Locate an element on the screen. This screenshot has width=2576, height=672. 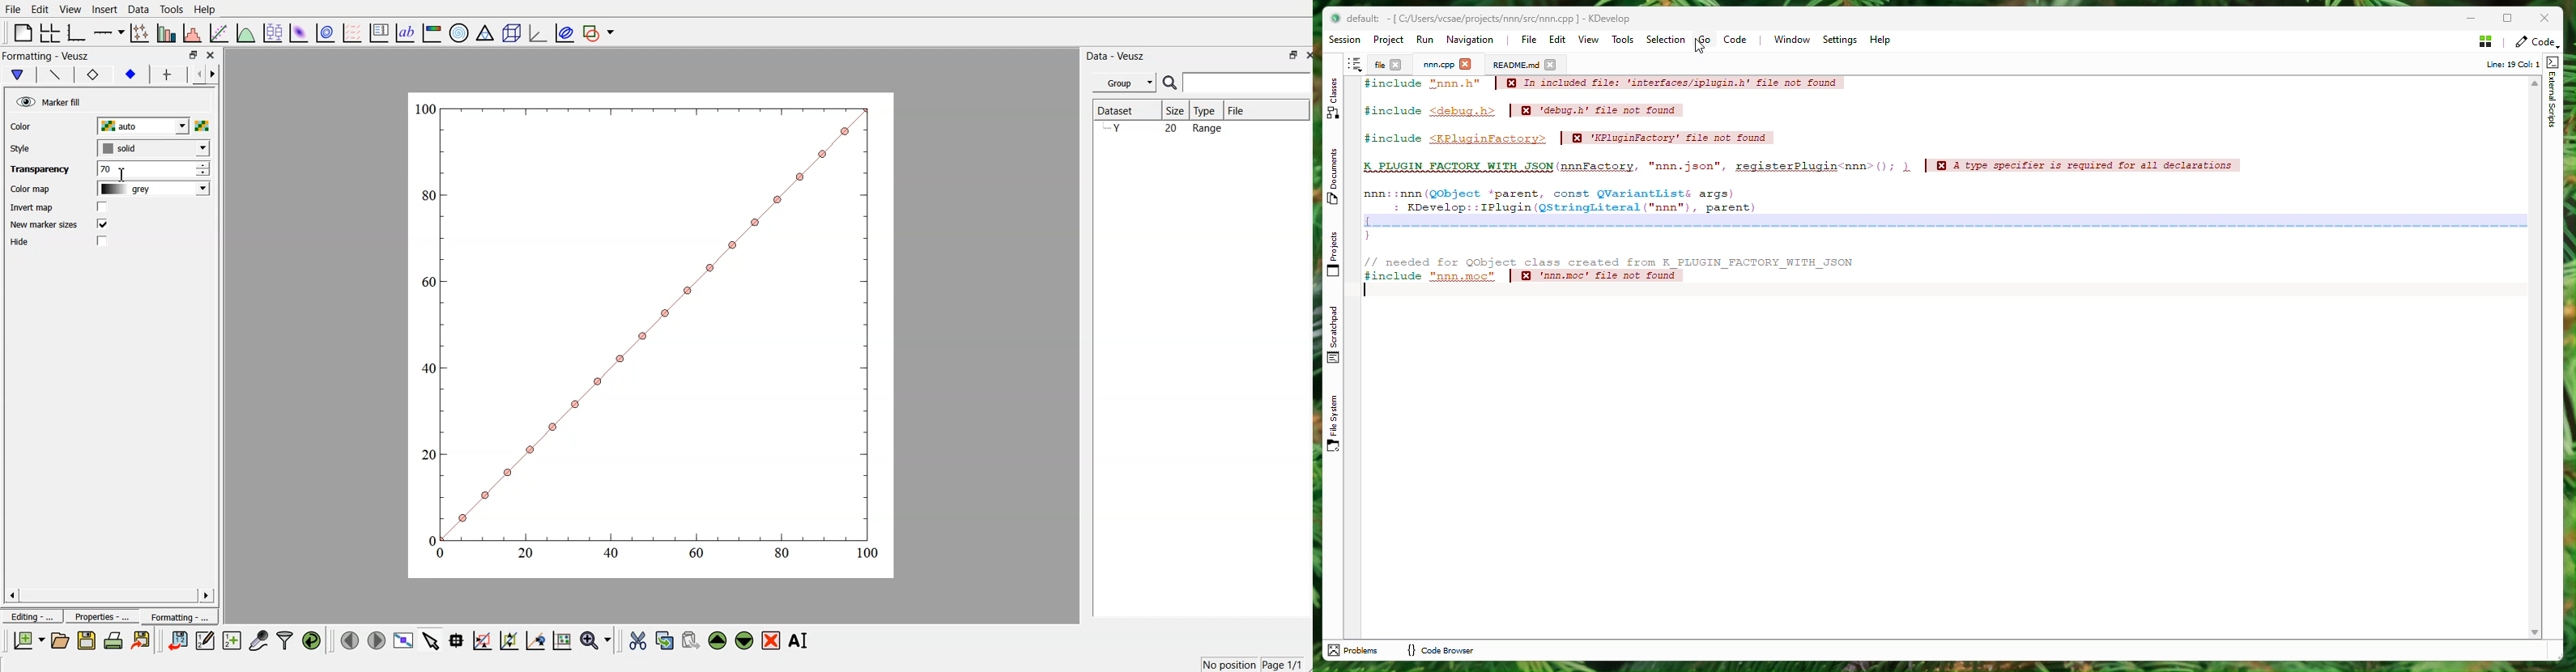
create new dataset is located at coordinates (231, 638).